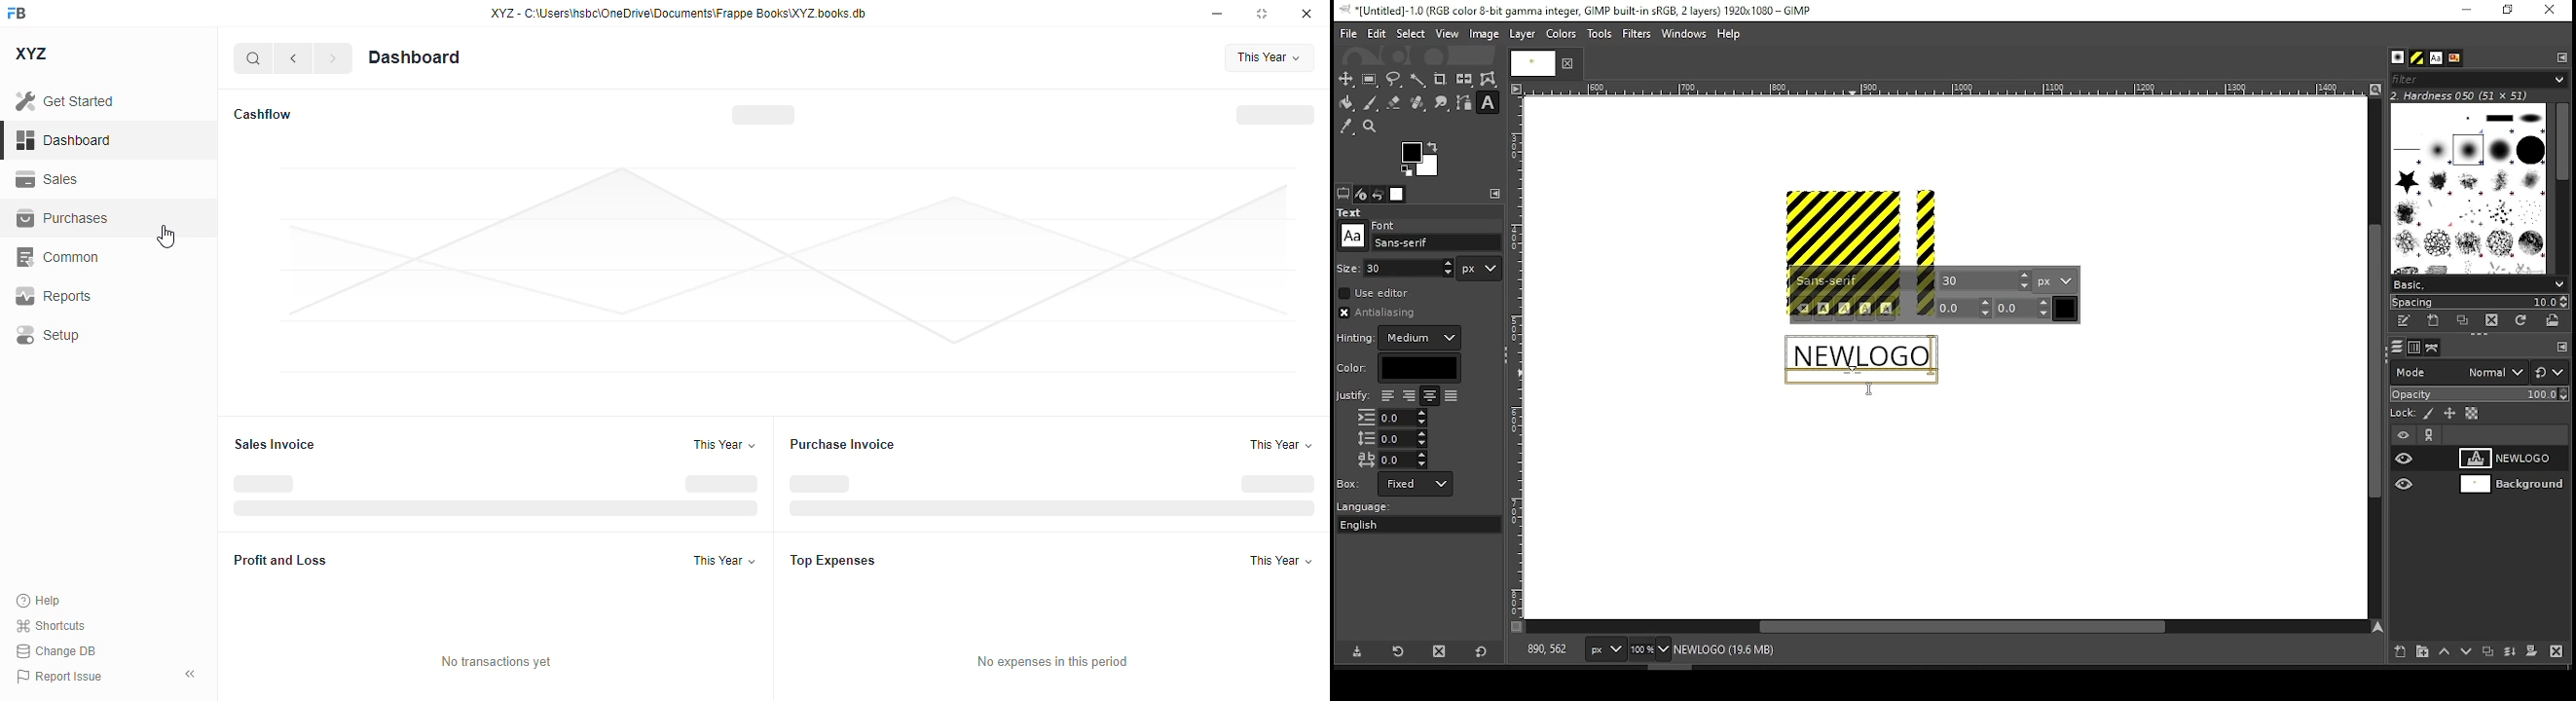 The width and height of the screenshot is (2576, 728). Describe the element at coordinates (1281, 561) in the screenshot. I see `this year` at that location.